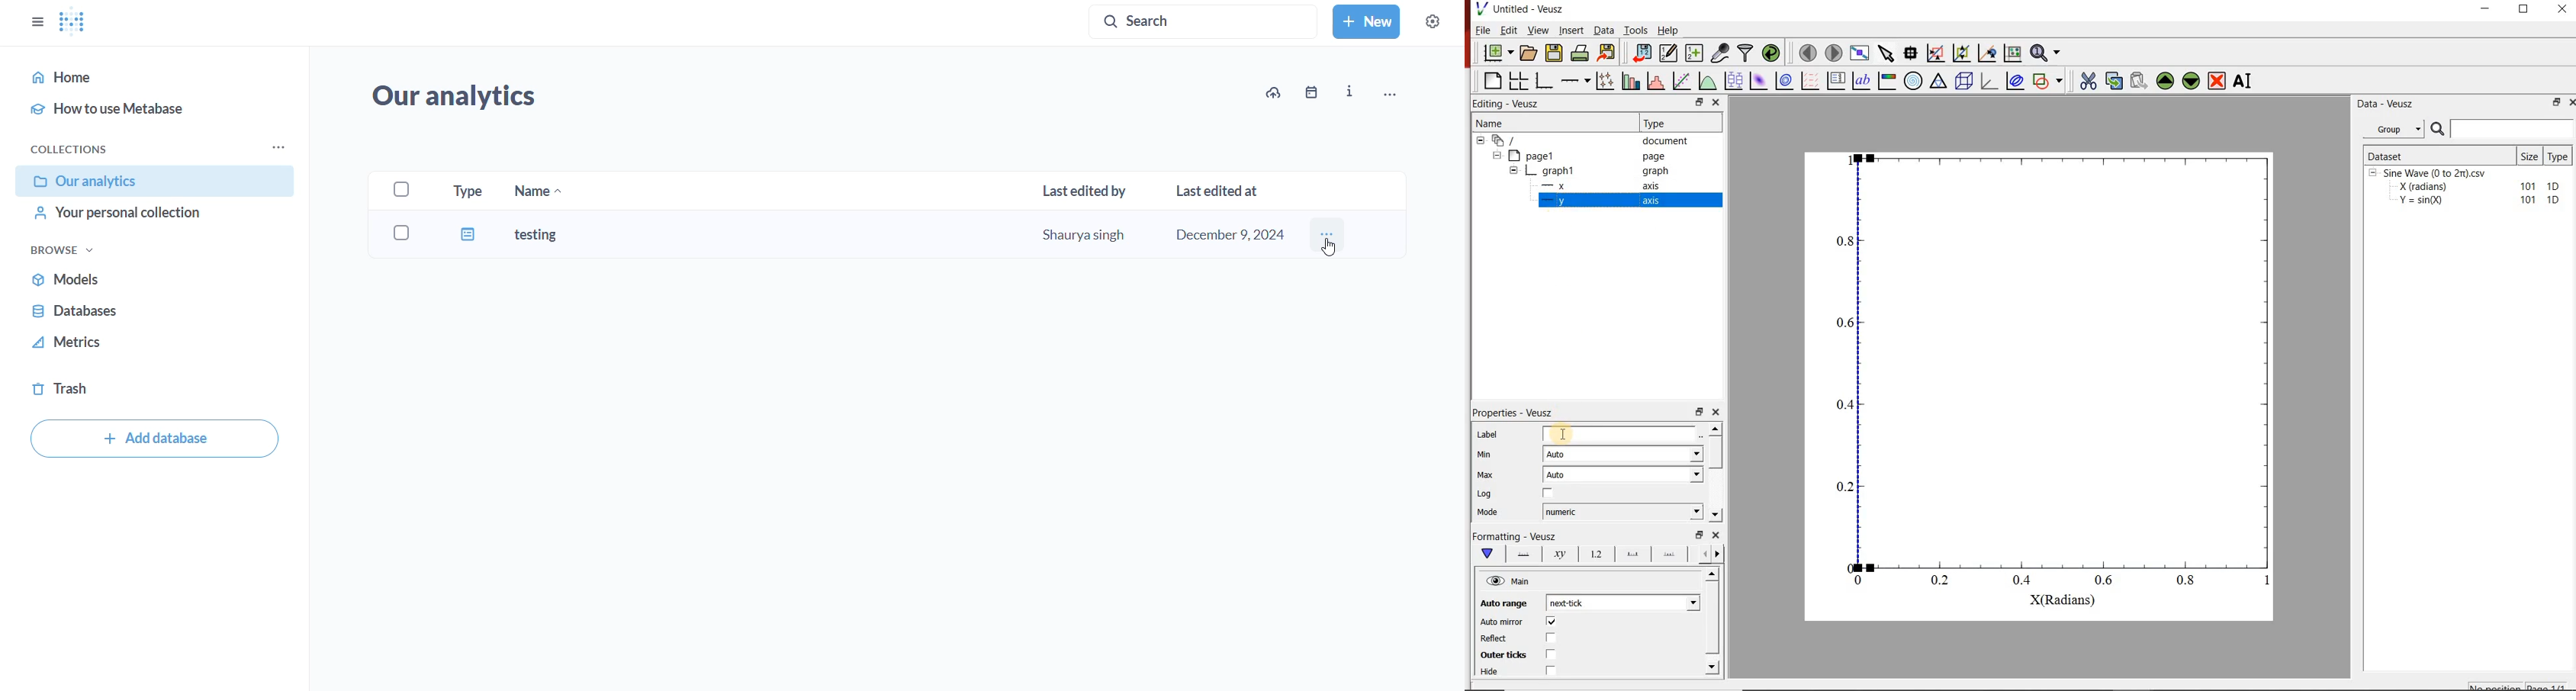 The width and height of the screenshot is (2576, 700). What do you see at coordinates (1719, 554) in the screenshot?
I see `Move right` at bounding box center [1719, 554].